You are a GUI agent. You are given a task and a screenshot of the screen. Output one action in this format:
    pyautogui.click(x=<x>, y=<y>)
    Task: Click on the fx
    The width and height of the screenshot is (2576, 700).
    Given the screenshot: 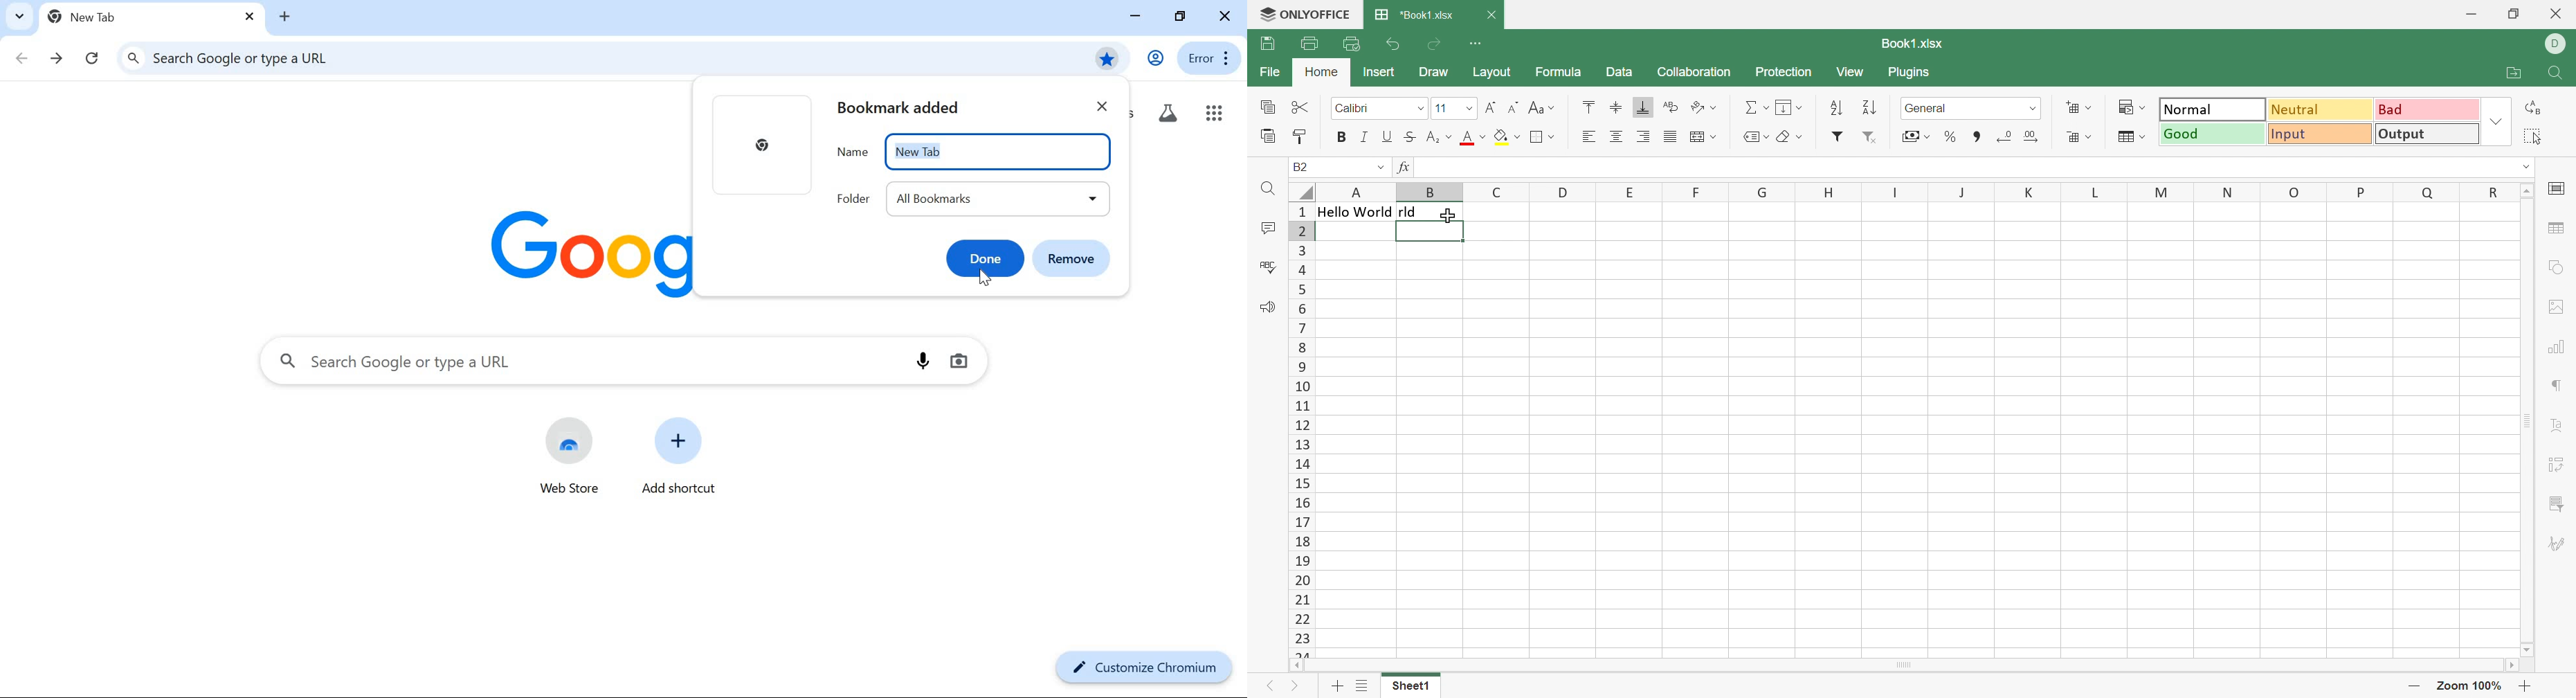 What is the action you would take?
    pyautogui.click(x=1403, y=168)
    